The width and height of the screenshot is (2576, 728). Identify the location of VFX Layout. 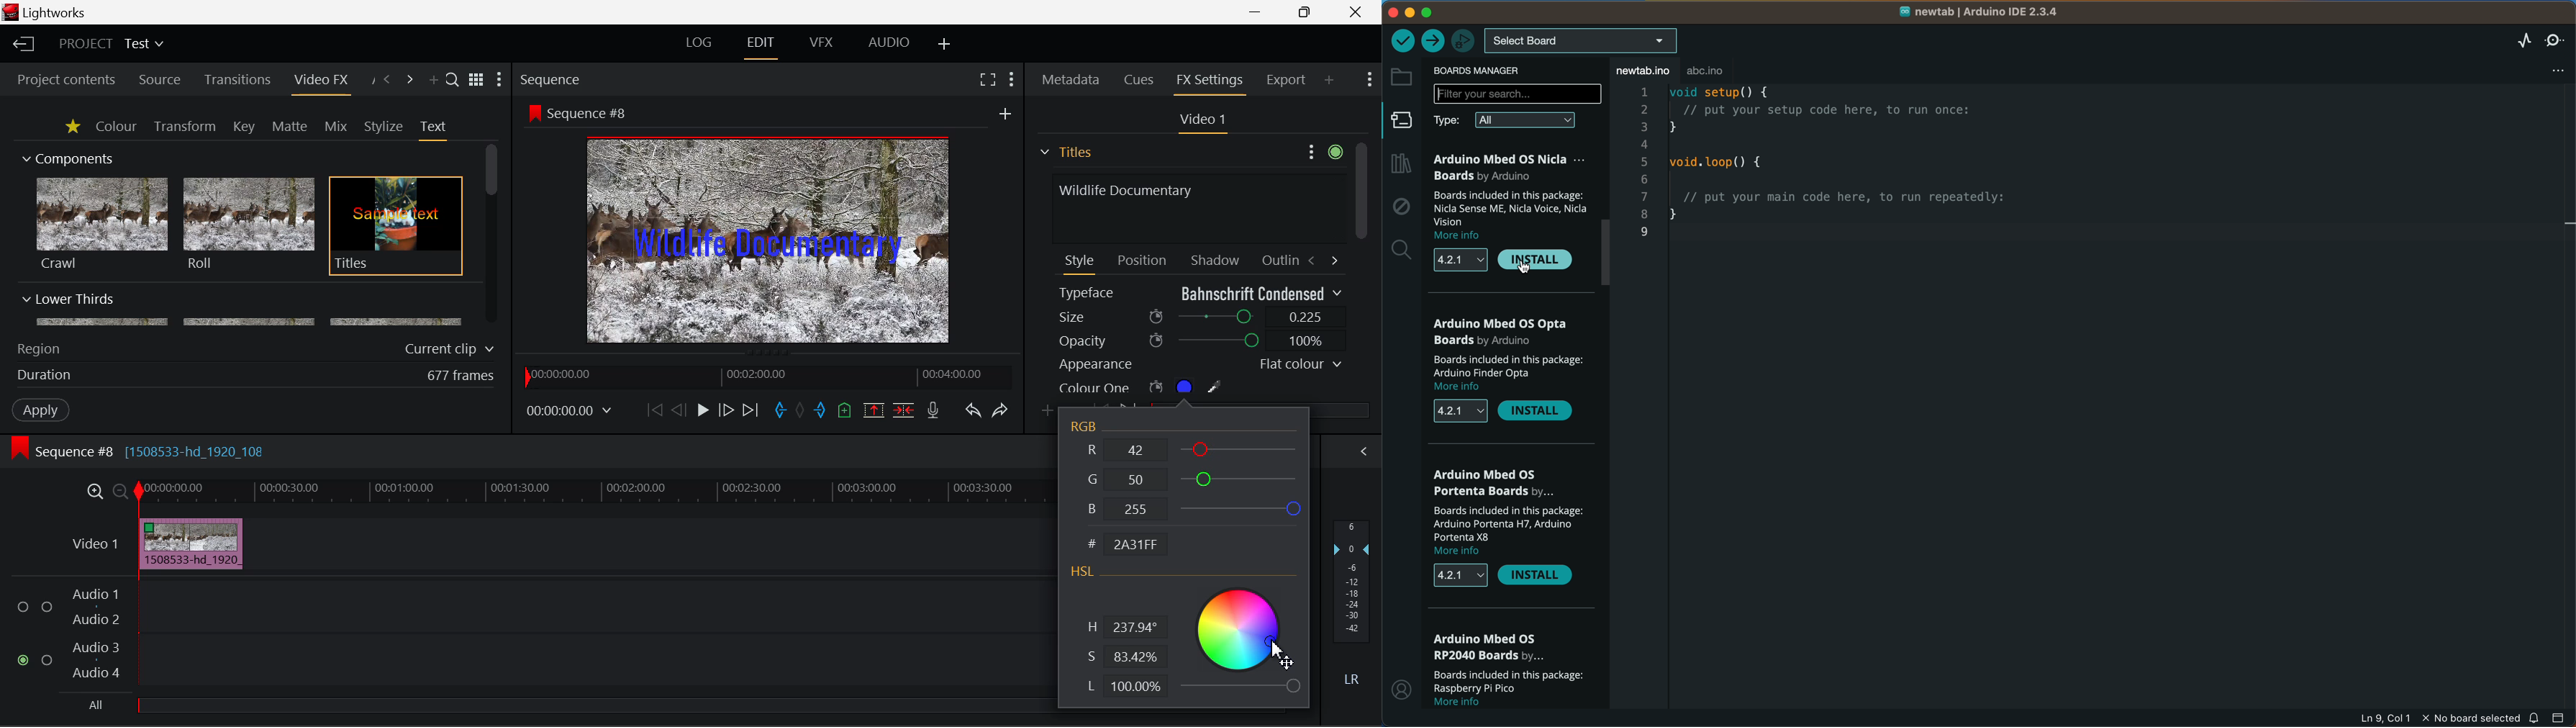
(820, 42).